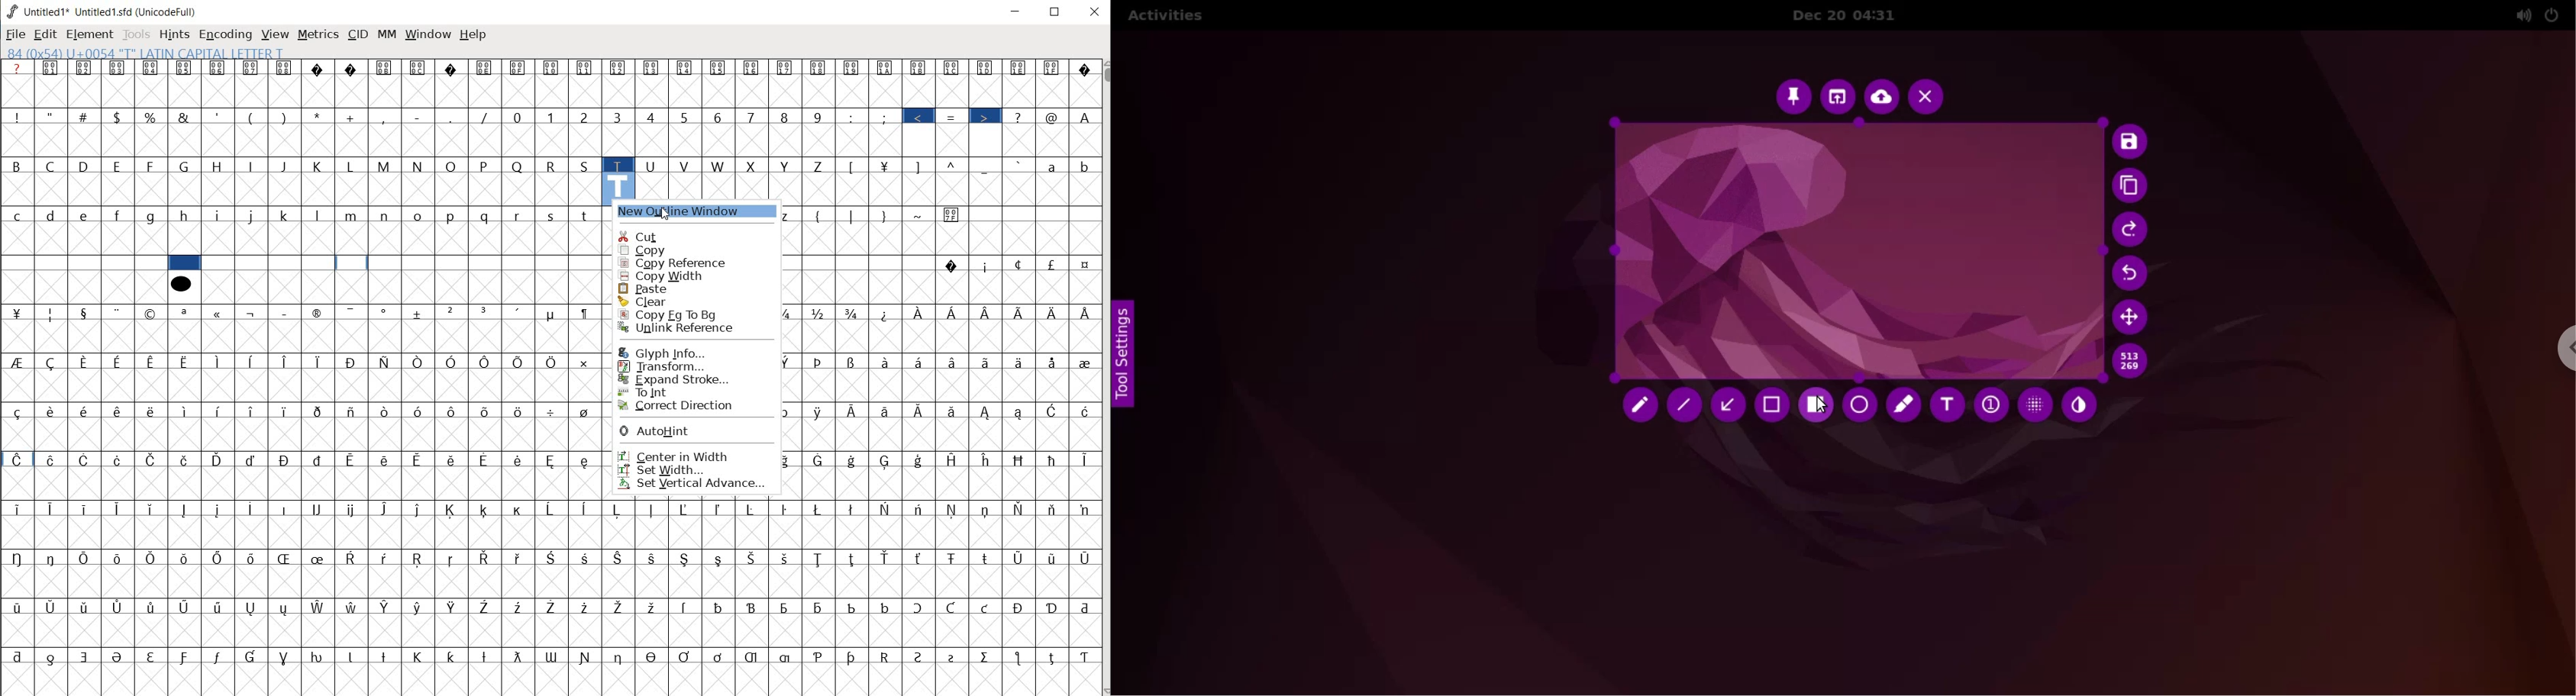 This screenshot has width=2576, height=700. I want to click on Symbol, so click(852, 67).